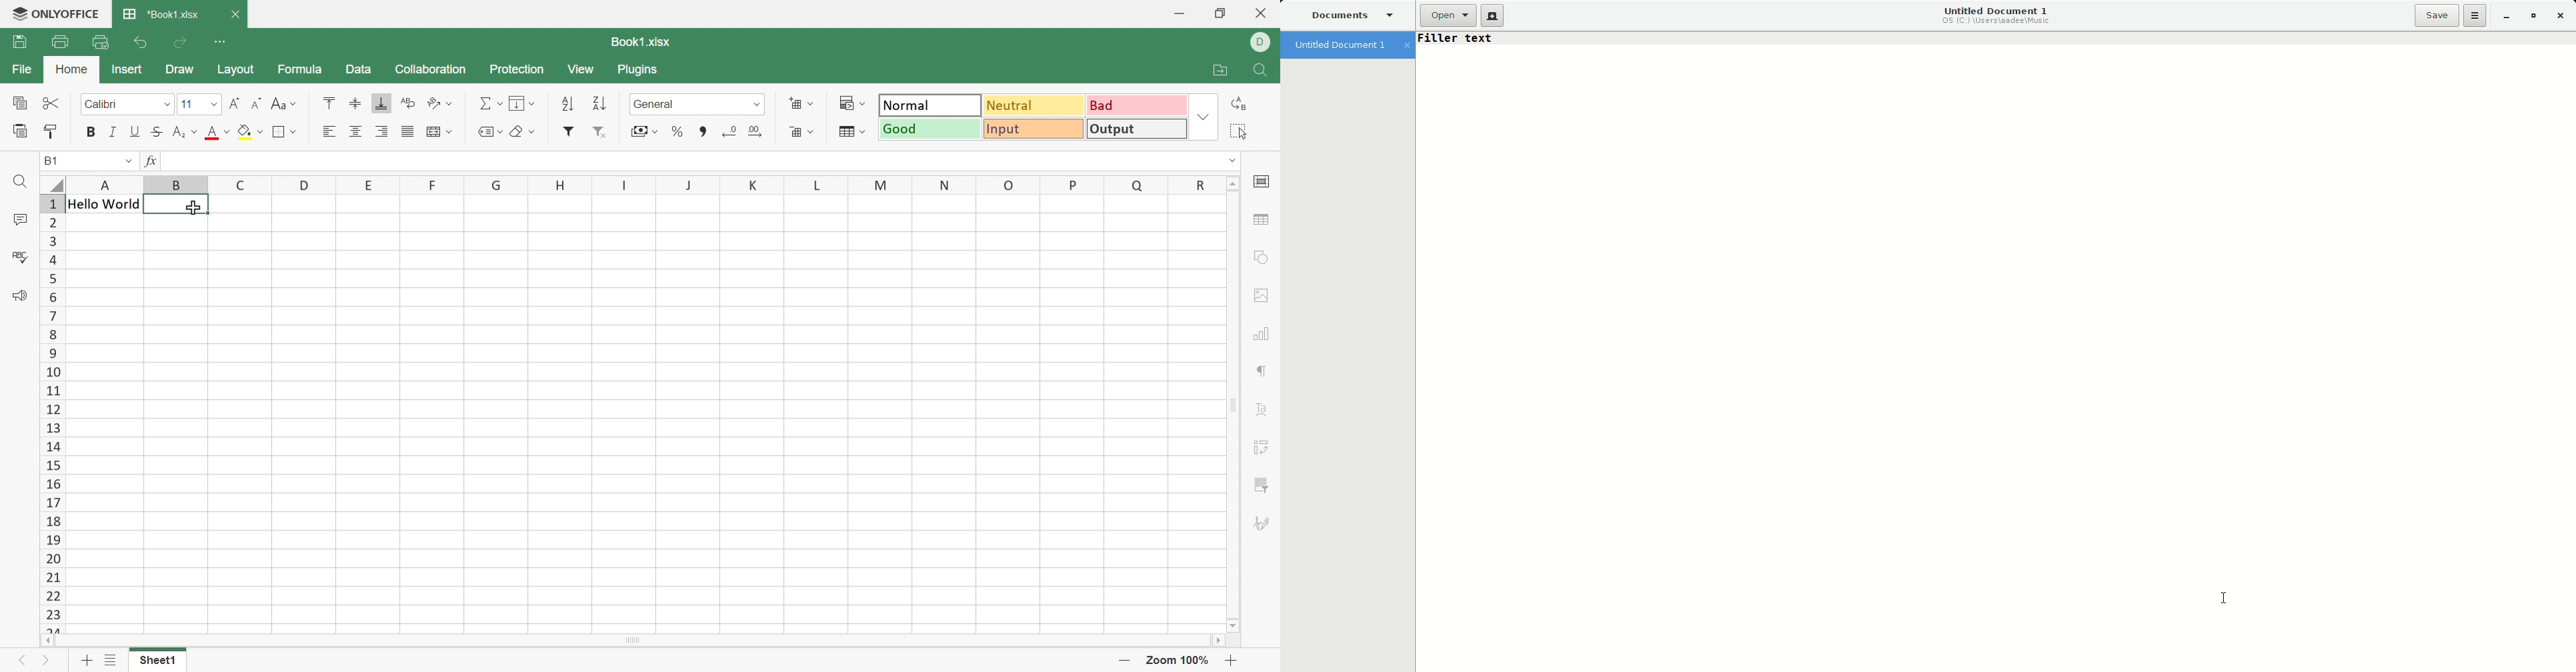 This screenshot has height=672, width=2576. What do you see at coordinates (74, 69) in the screenshot?
I see `Home` at bounding box center [74, 69].